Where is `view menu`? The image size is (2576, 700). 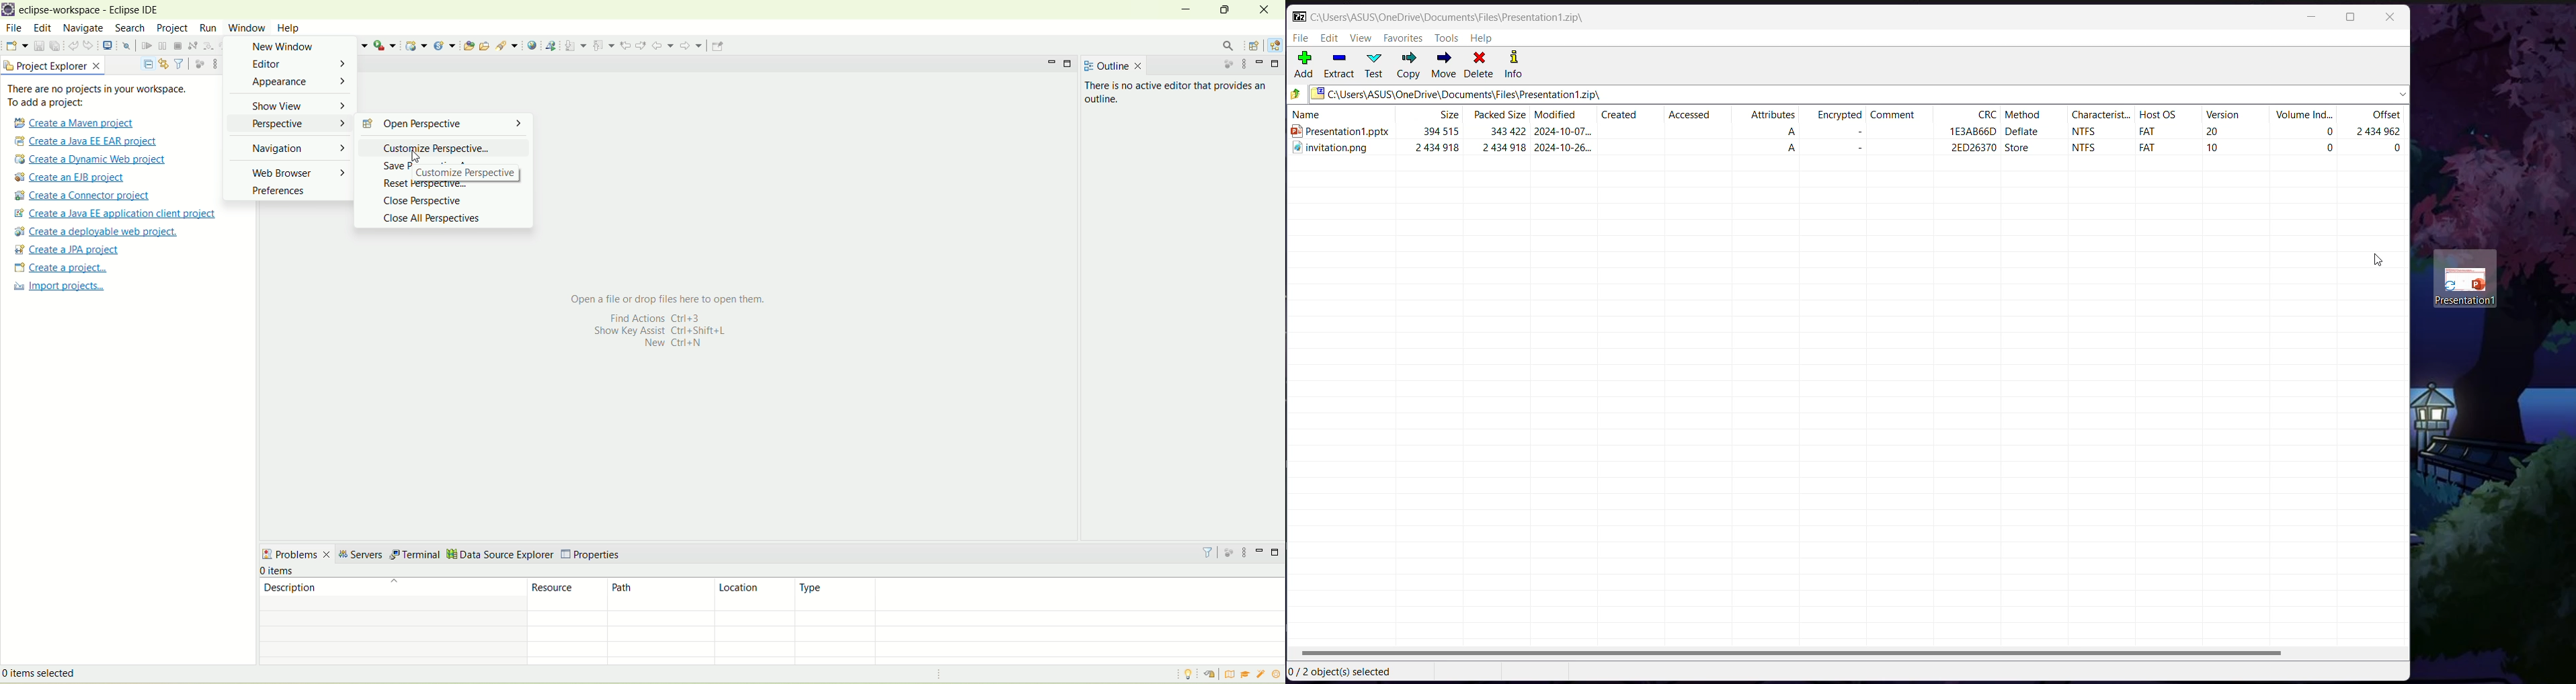 view menu is located at coordinates (215, 63).